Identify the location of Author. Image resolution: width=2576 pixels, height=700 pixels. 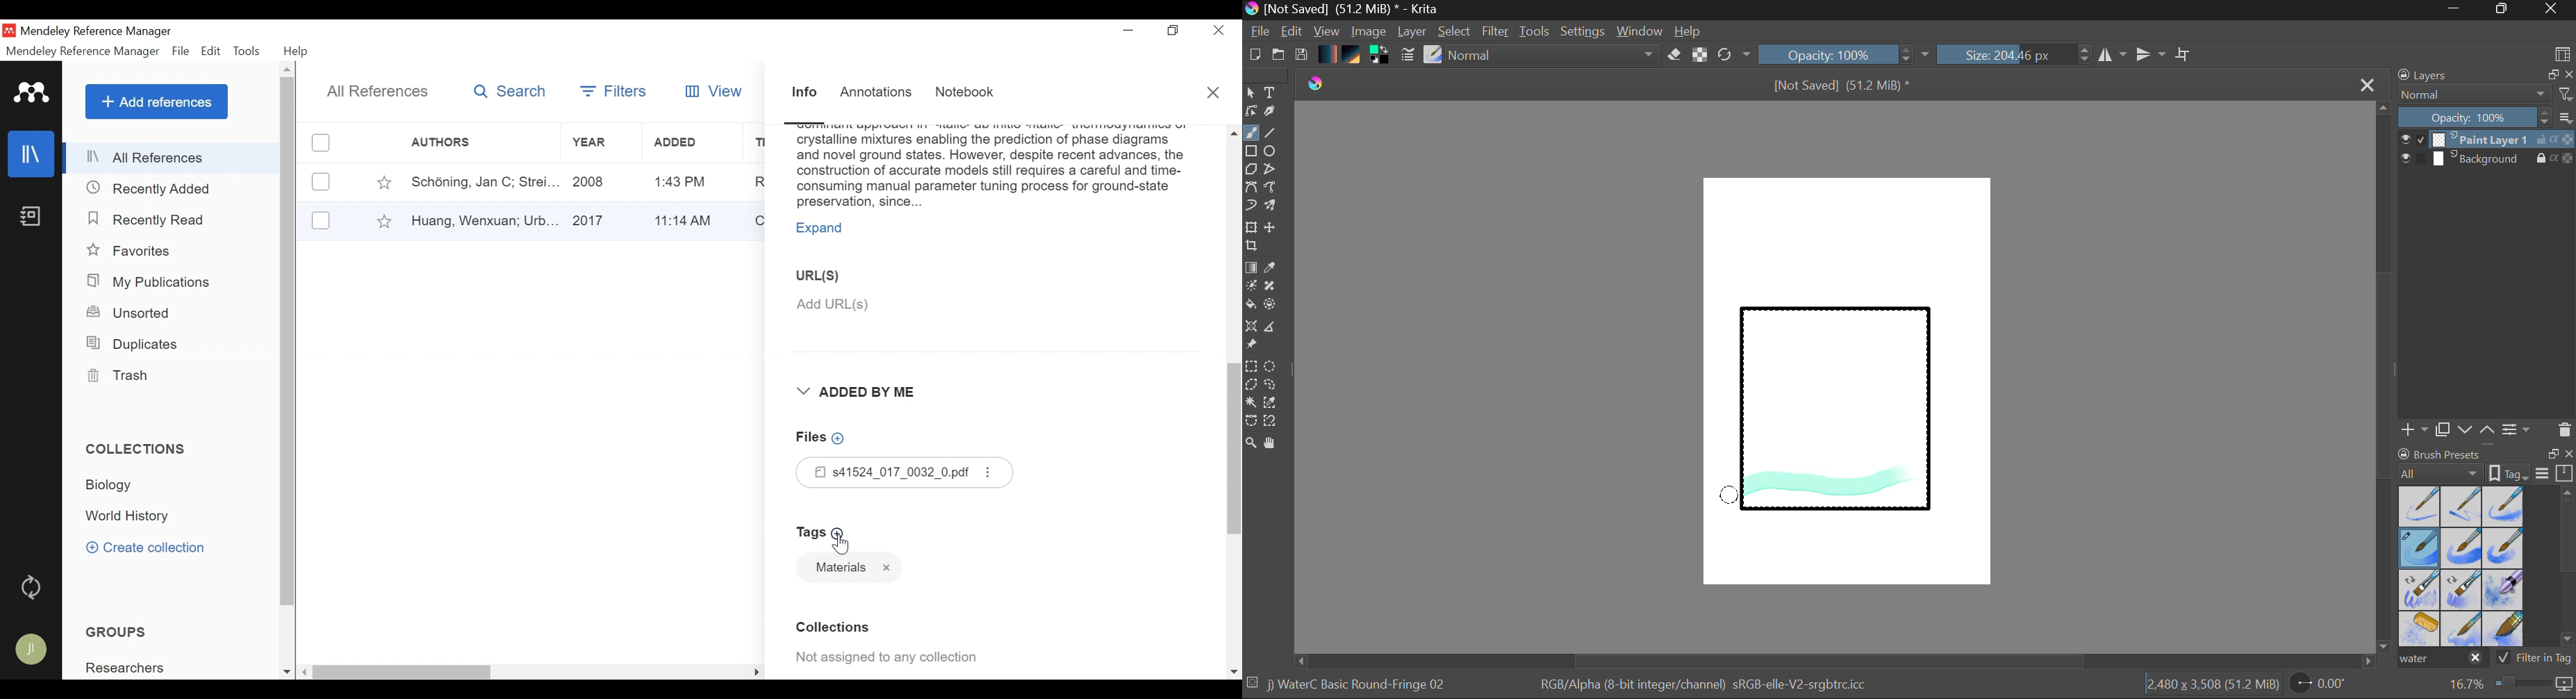
(483, 219).